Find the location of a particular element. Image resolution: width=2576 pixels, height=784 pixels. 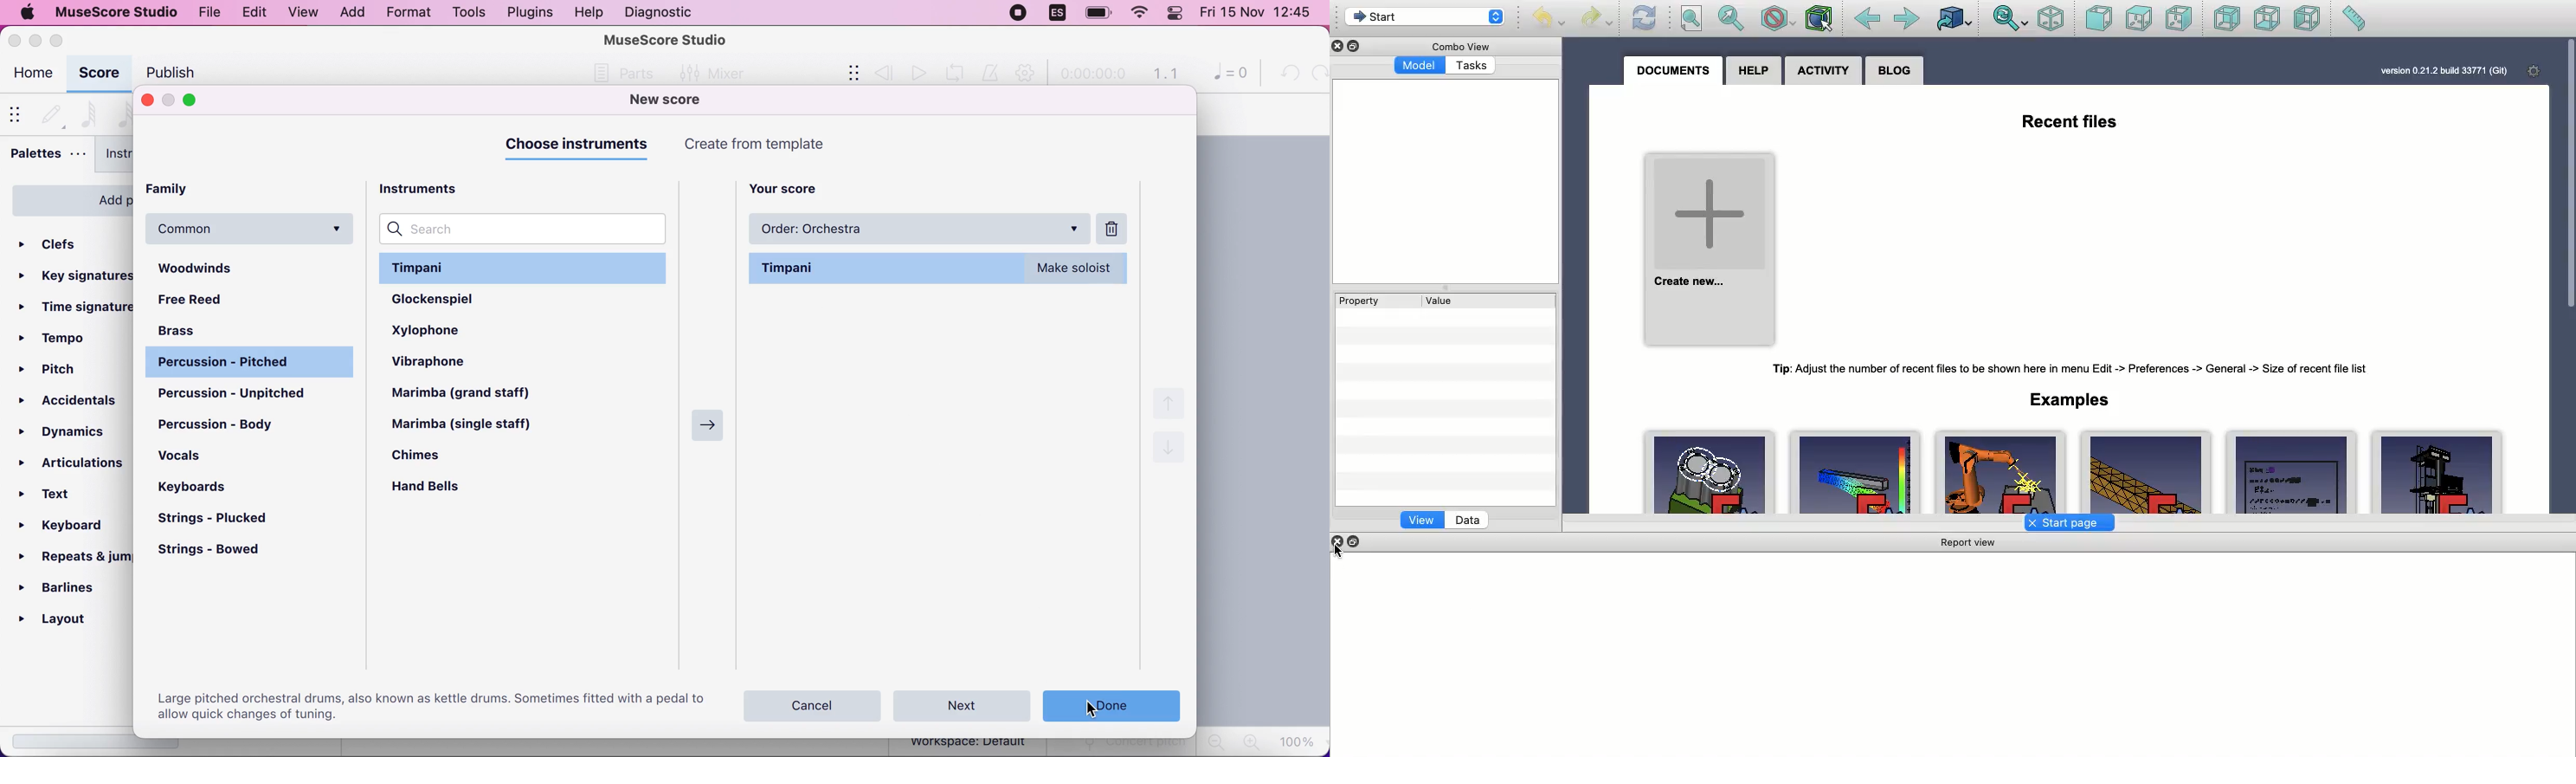

1.1 time is located at coordinates (1165, 74).